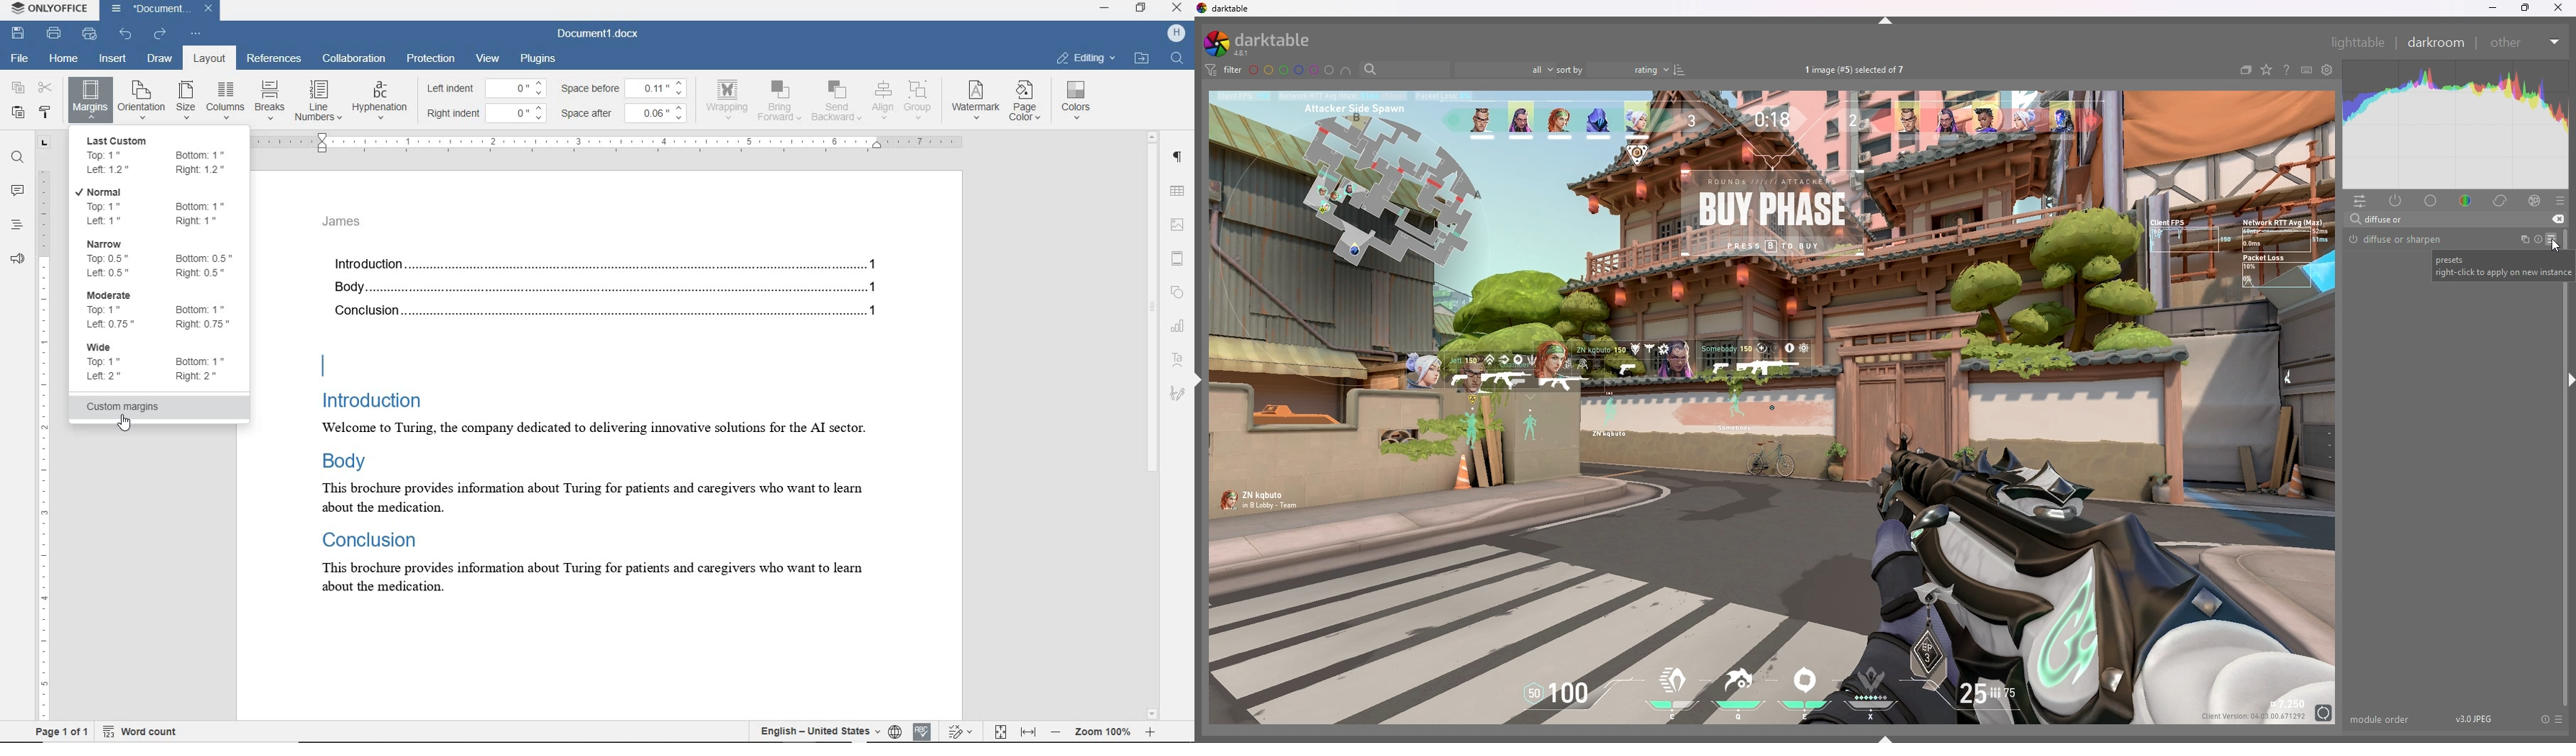 This screenshot has width=2576, height=756. What do you see at coordinates (2359, 42) in the screenshot?
I see `lighttable` at bounding box center [2359, 42].